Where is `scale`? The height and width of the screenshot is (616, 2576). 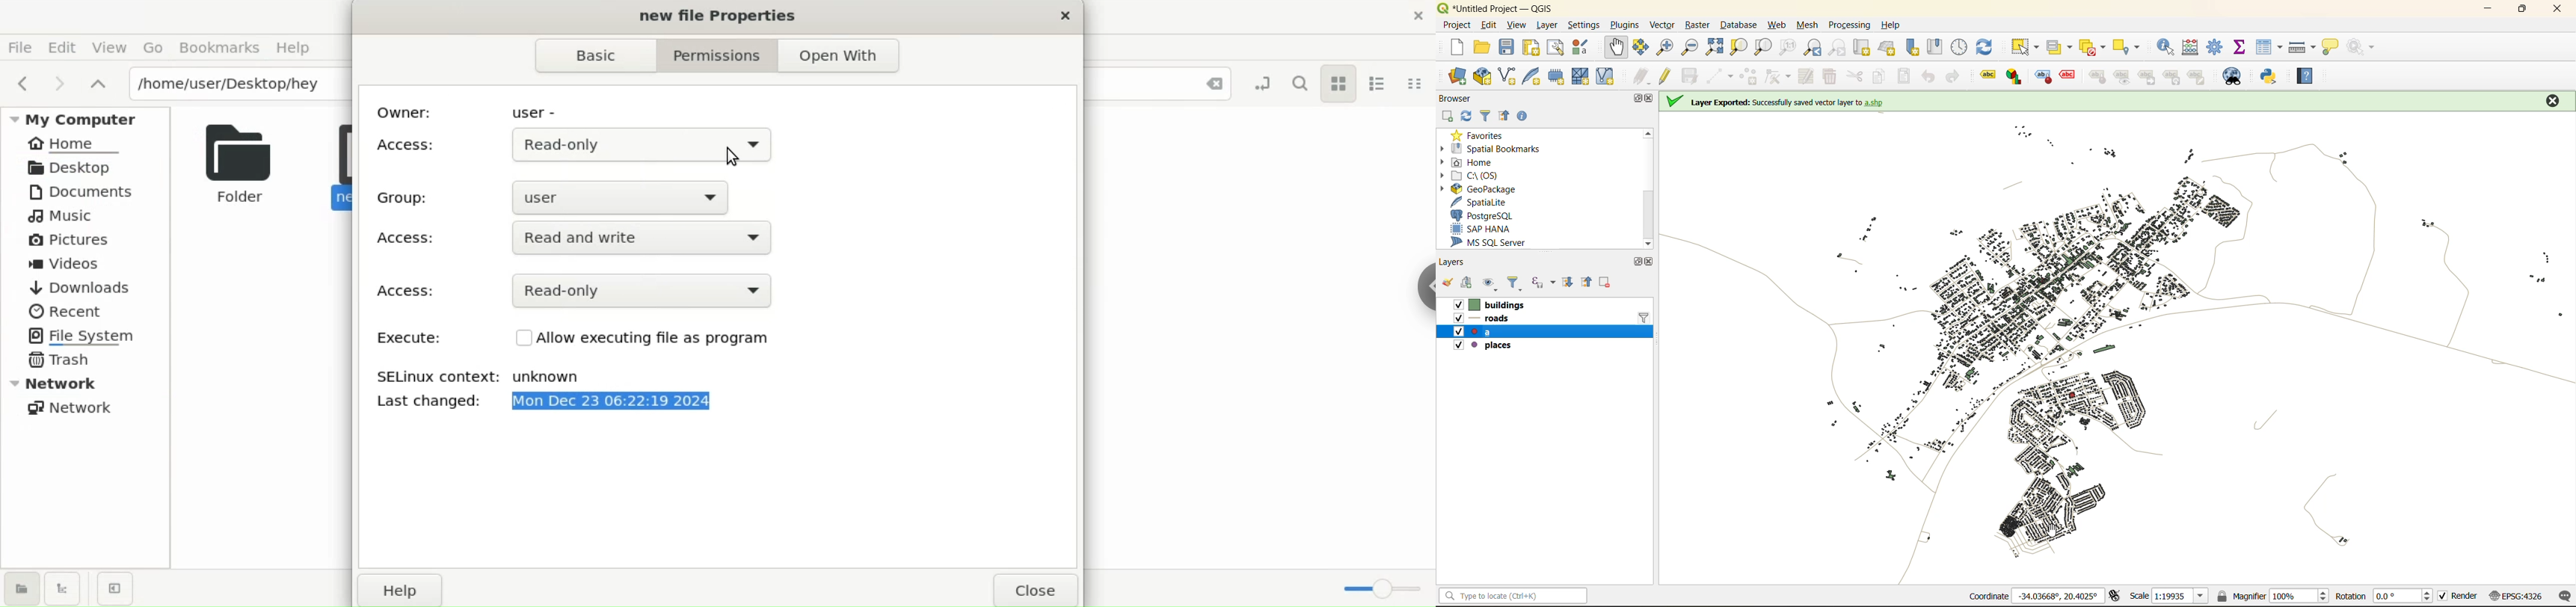 scale is located at coordinates (2170, 597).